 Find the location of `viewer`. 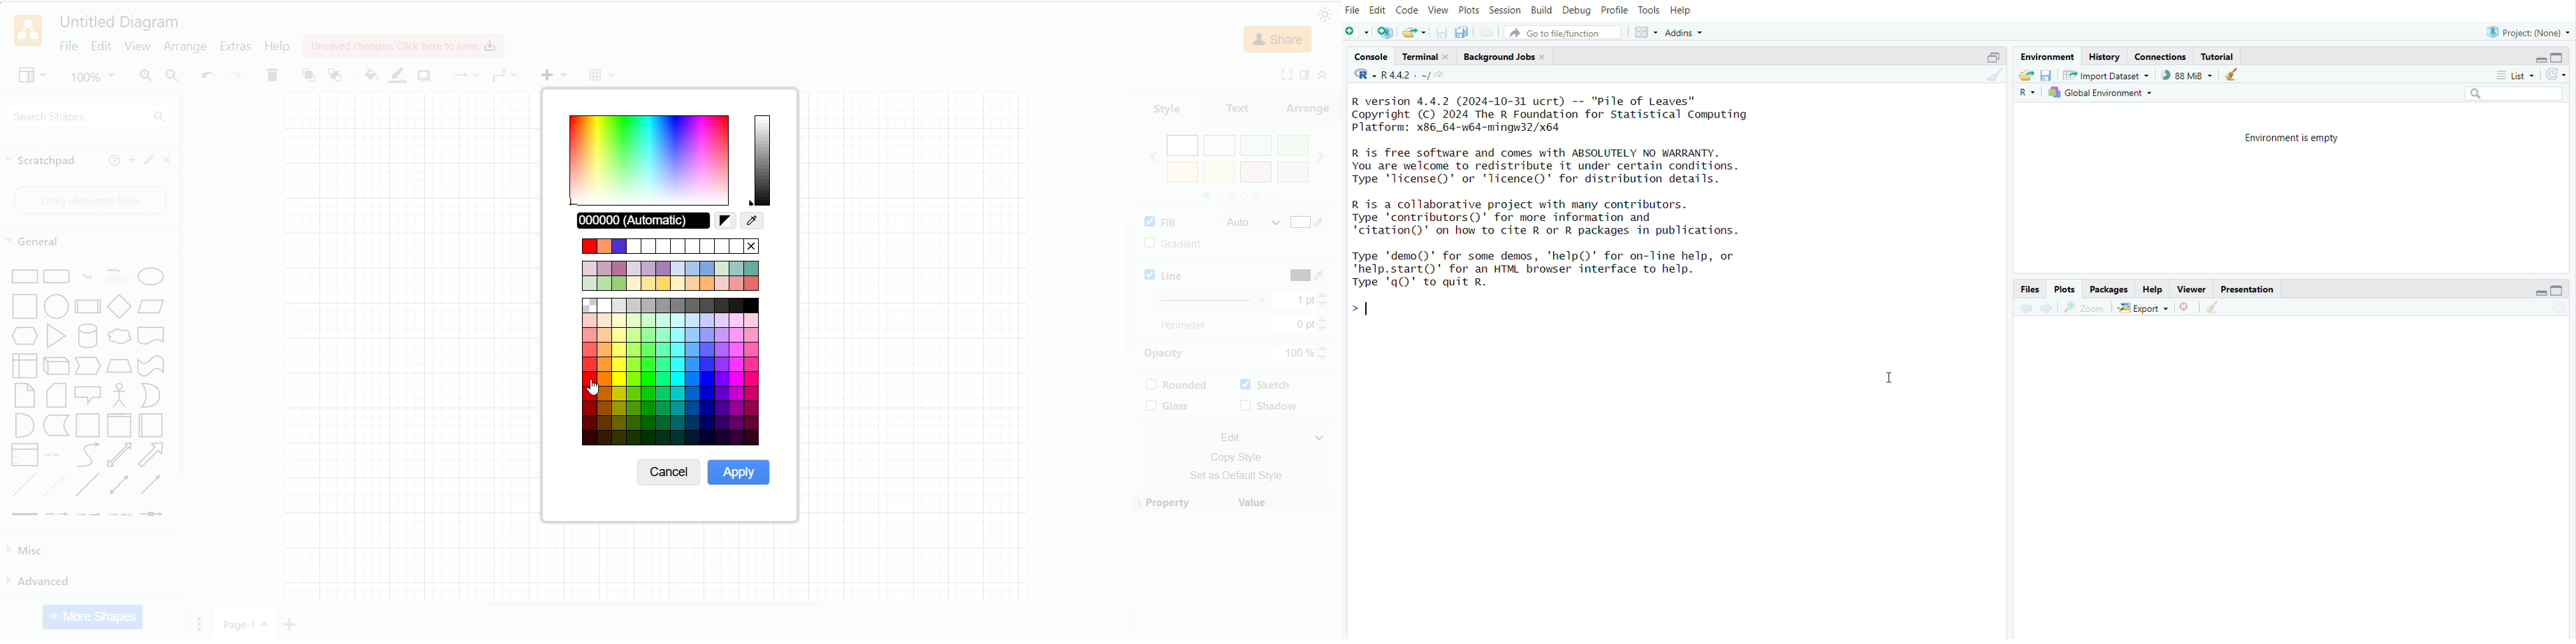

viewer is located at coordinates (2193, 289).